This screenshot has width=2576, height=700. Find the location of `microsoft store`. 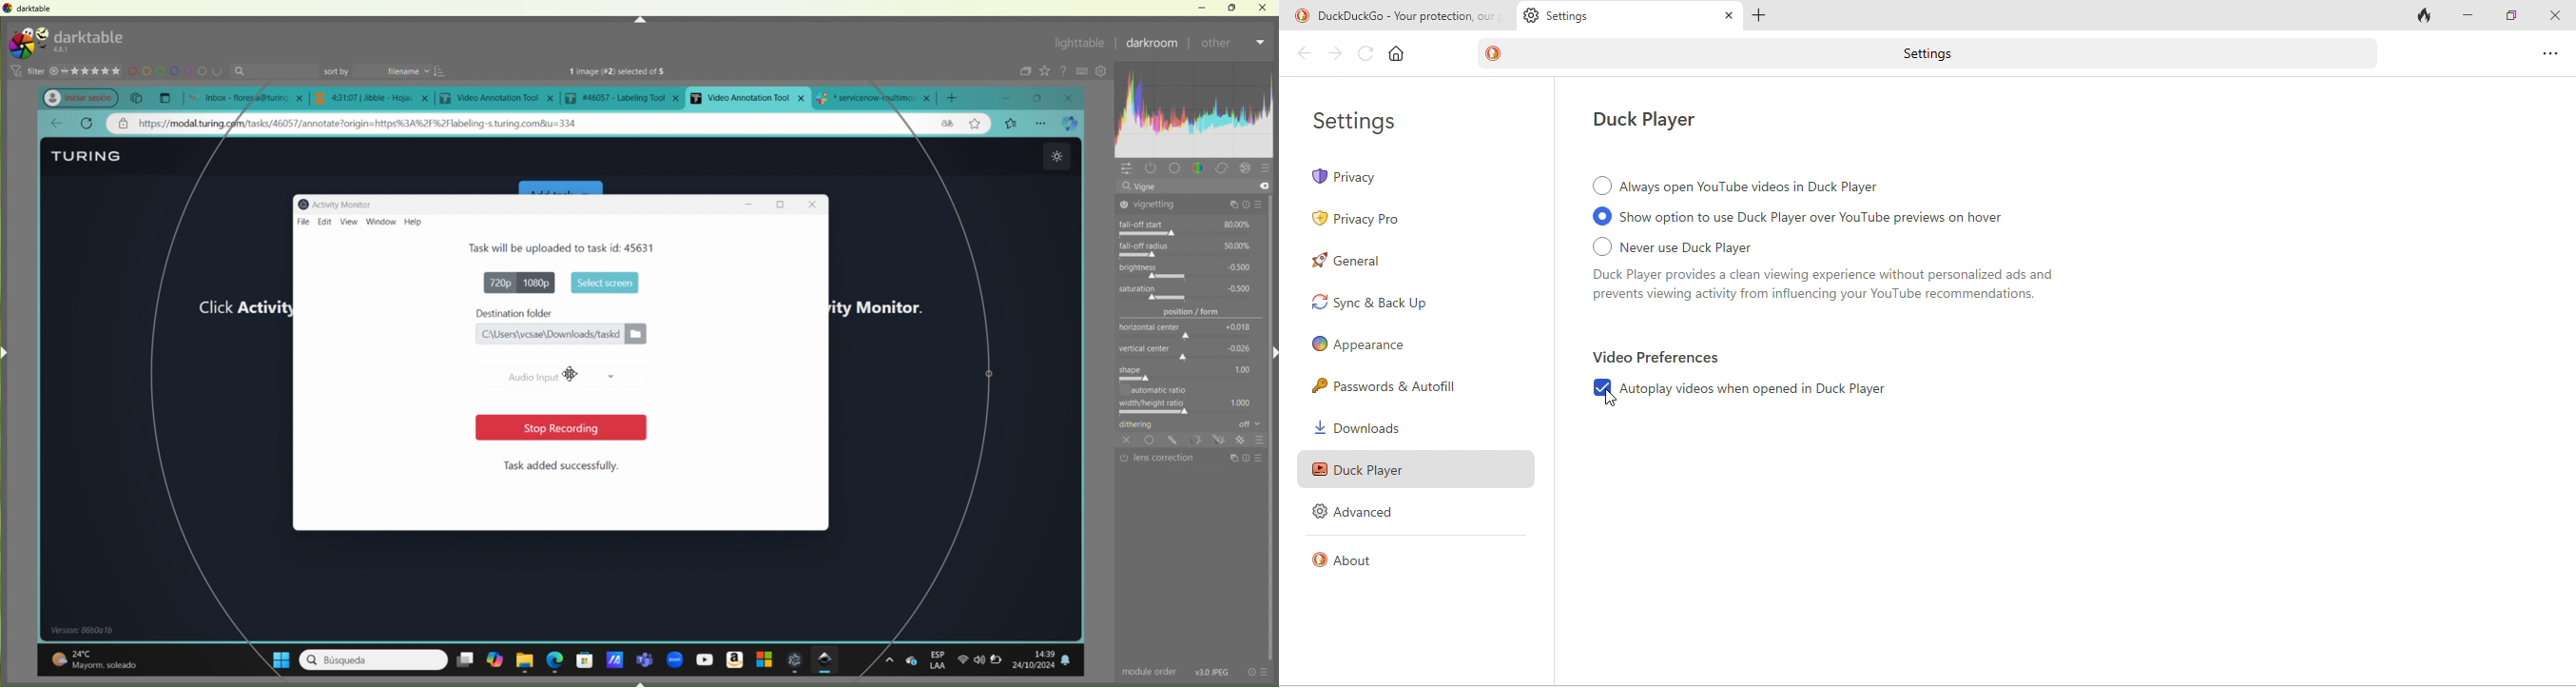

microsoft store is located at coordinates (585, 658).